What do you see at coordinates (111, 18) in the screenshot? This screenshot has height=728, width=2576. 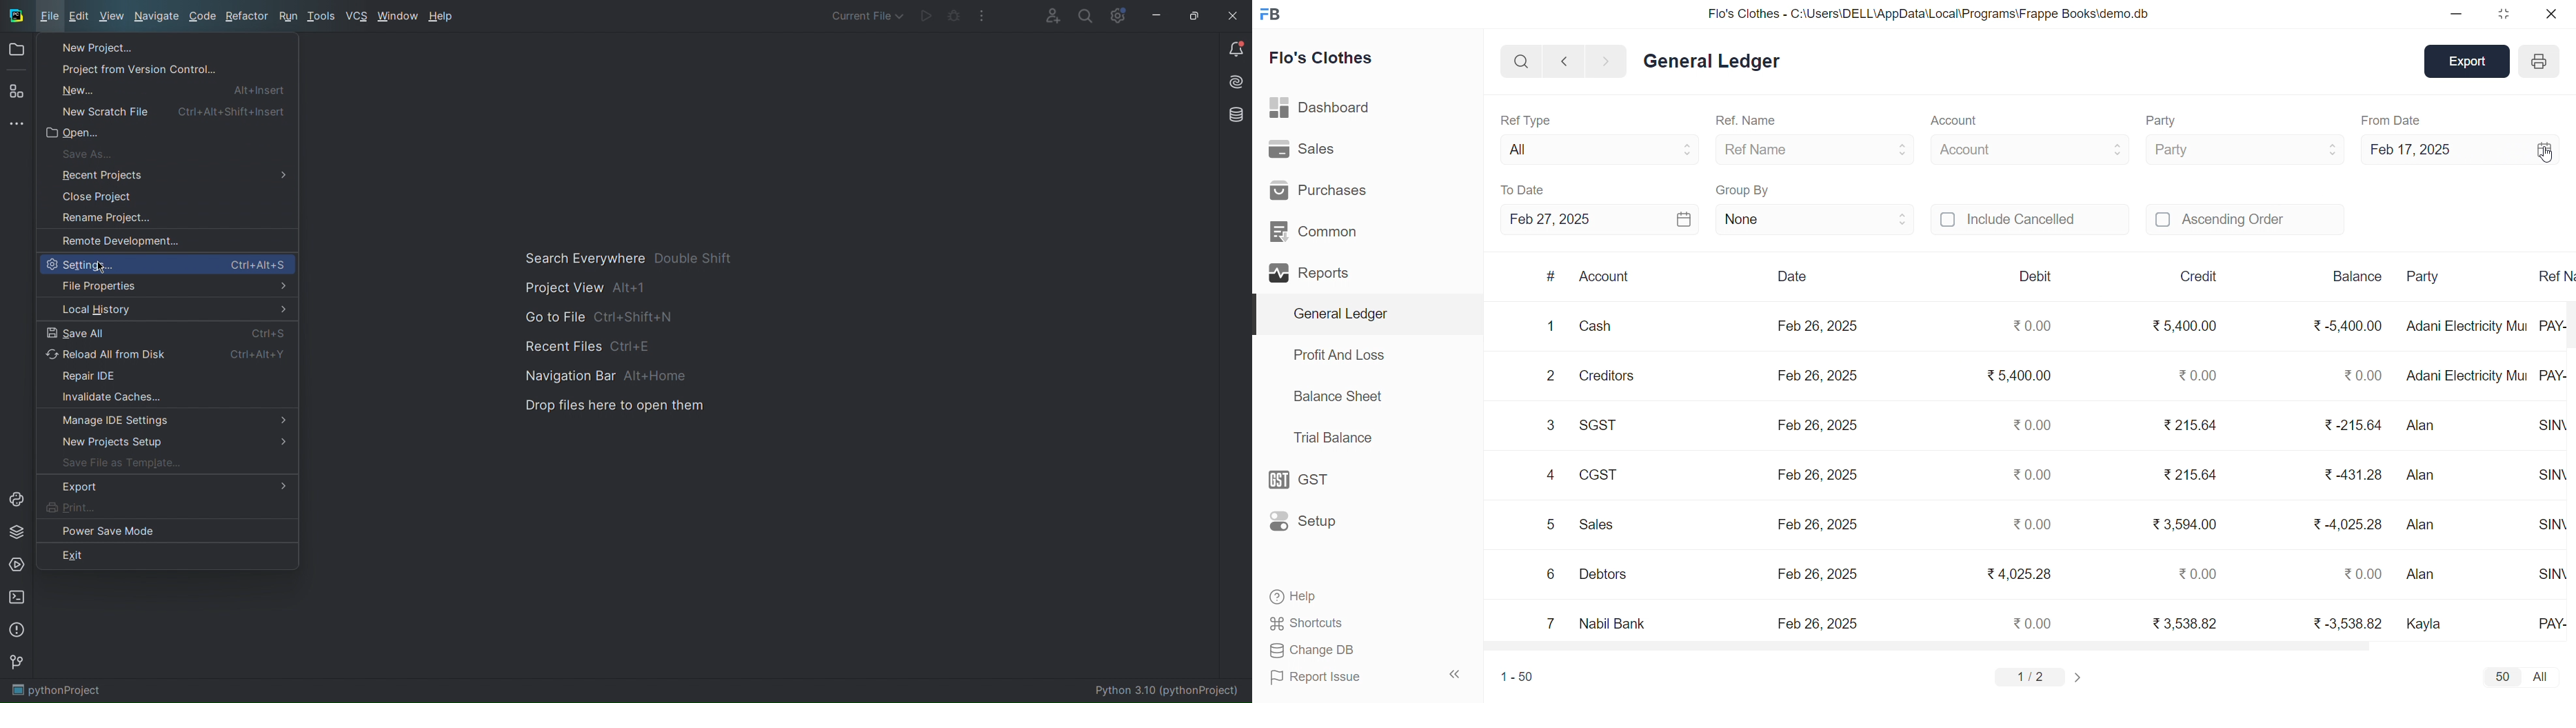 I see `View` at bounding box center [111, 18].